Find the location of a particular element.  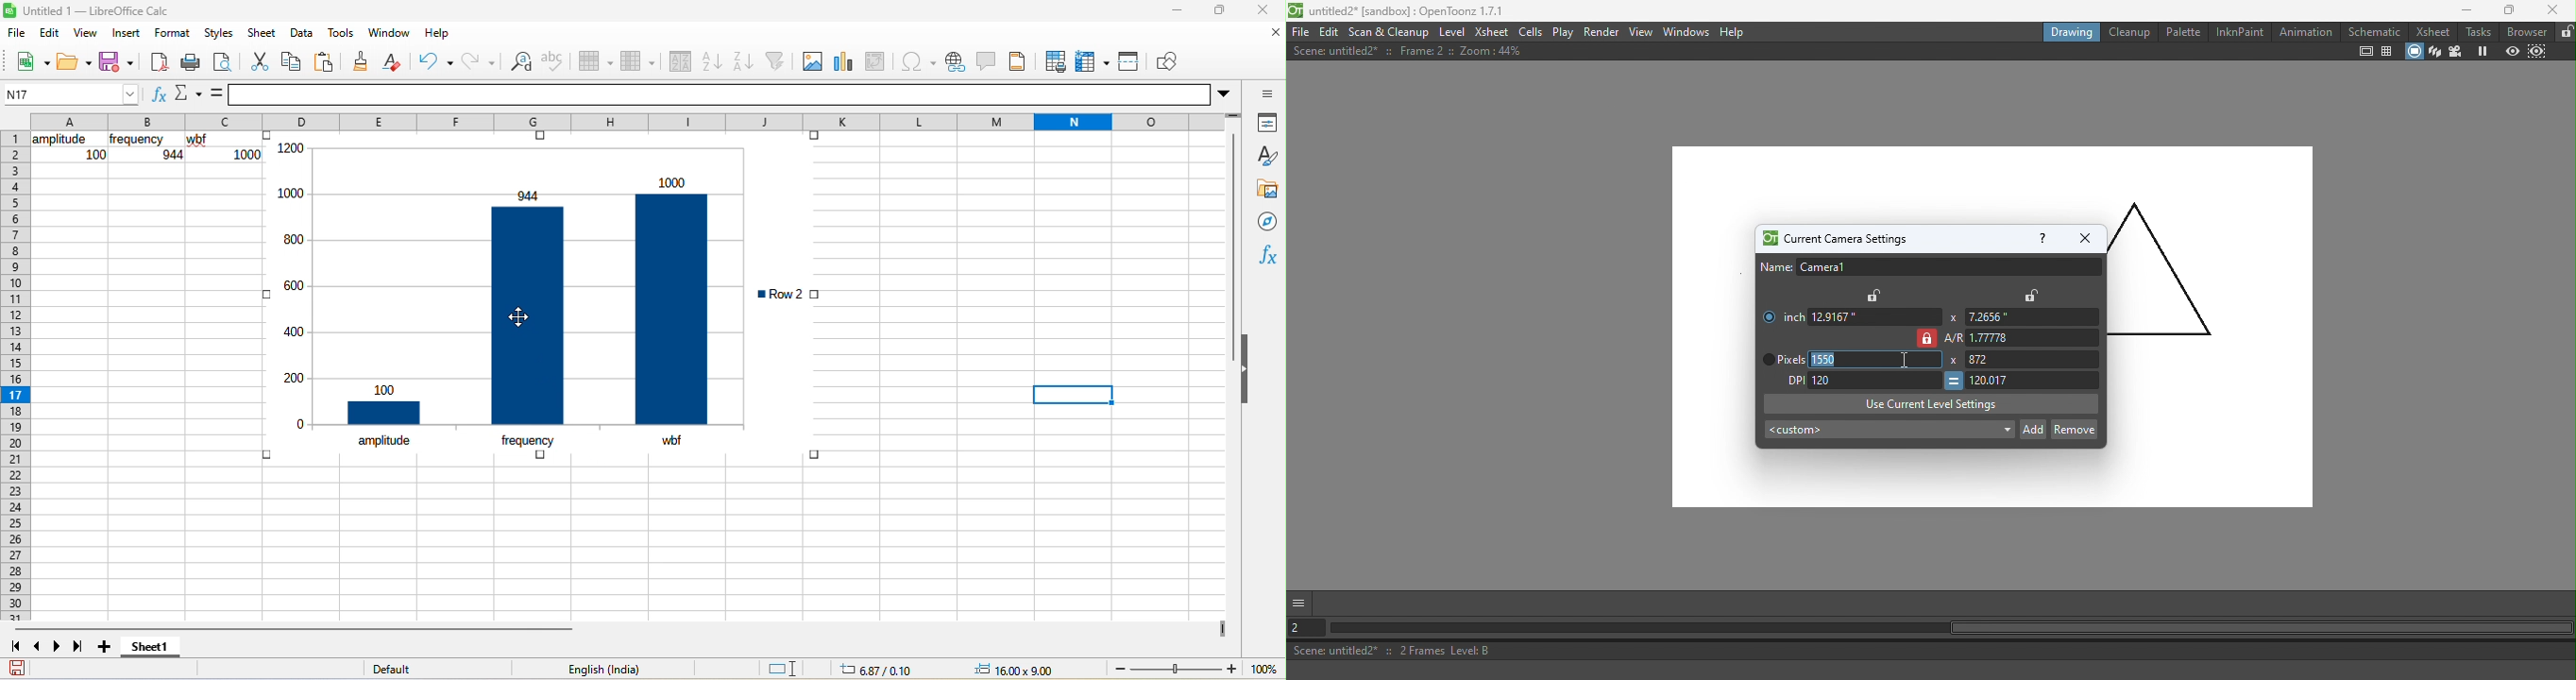

hyperlink is located at coordinates (953, 61).